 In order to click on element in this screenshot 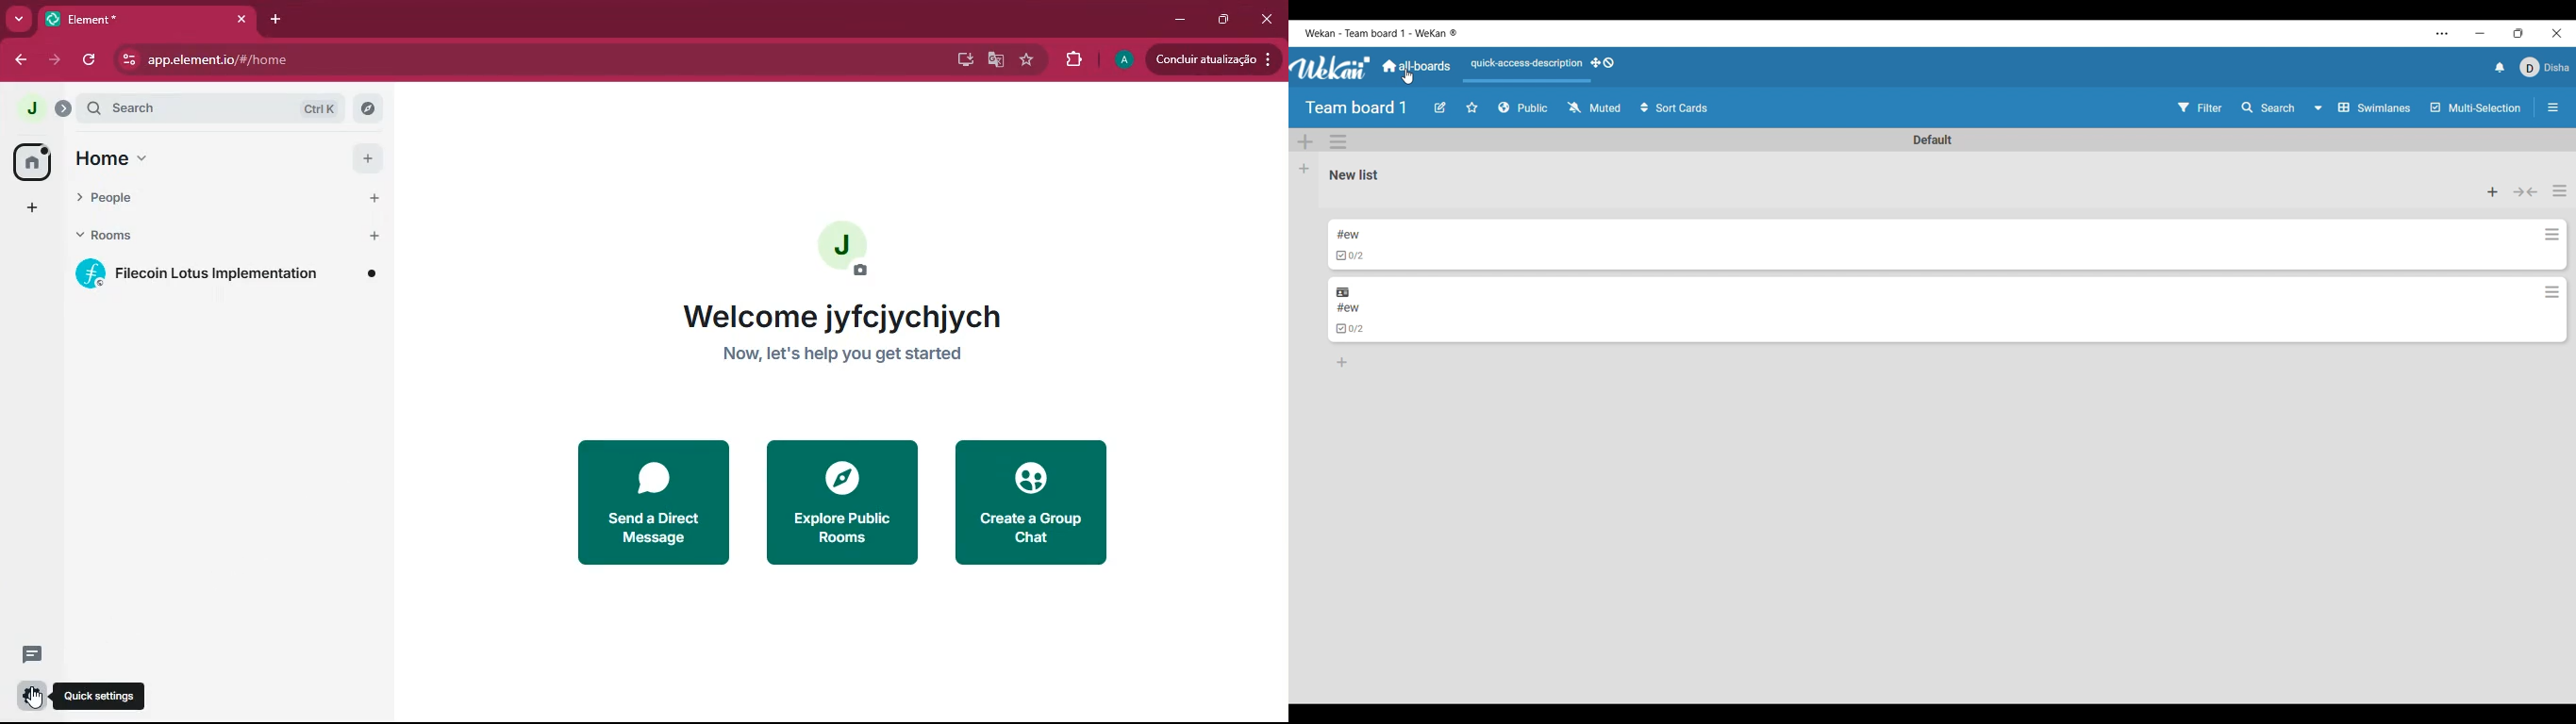, I will do `click(150, 18)`.